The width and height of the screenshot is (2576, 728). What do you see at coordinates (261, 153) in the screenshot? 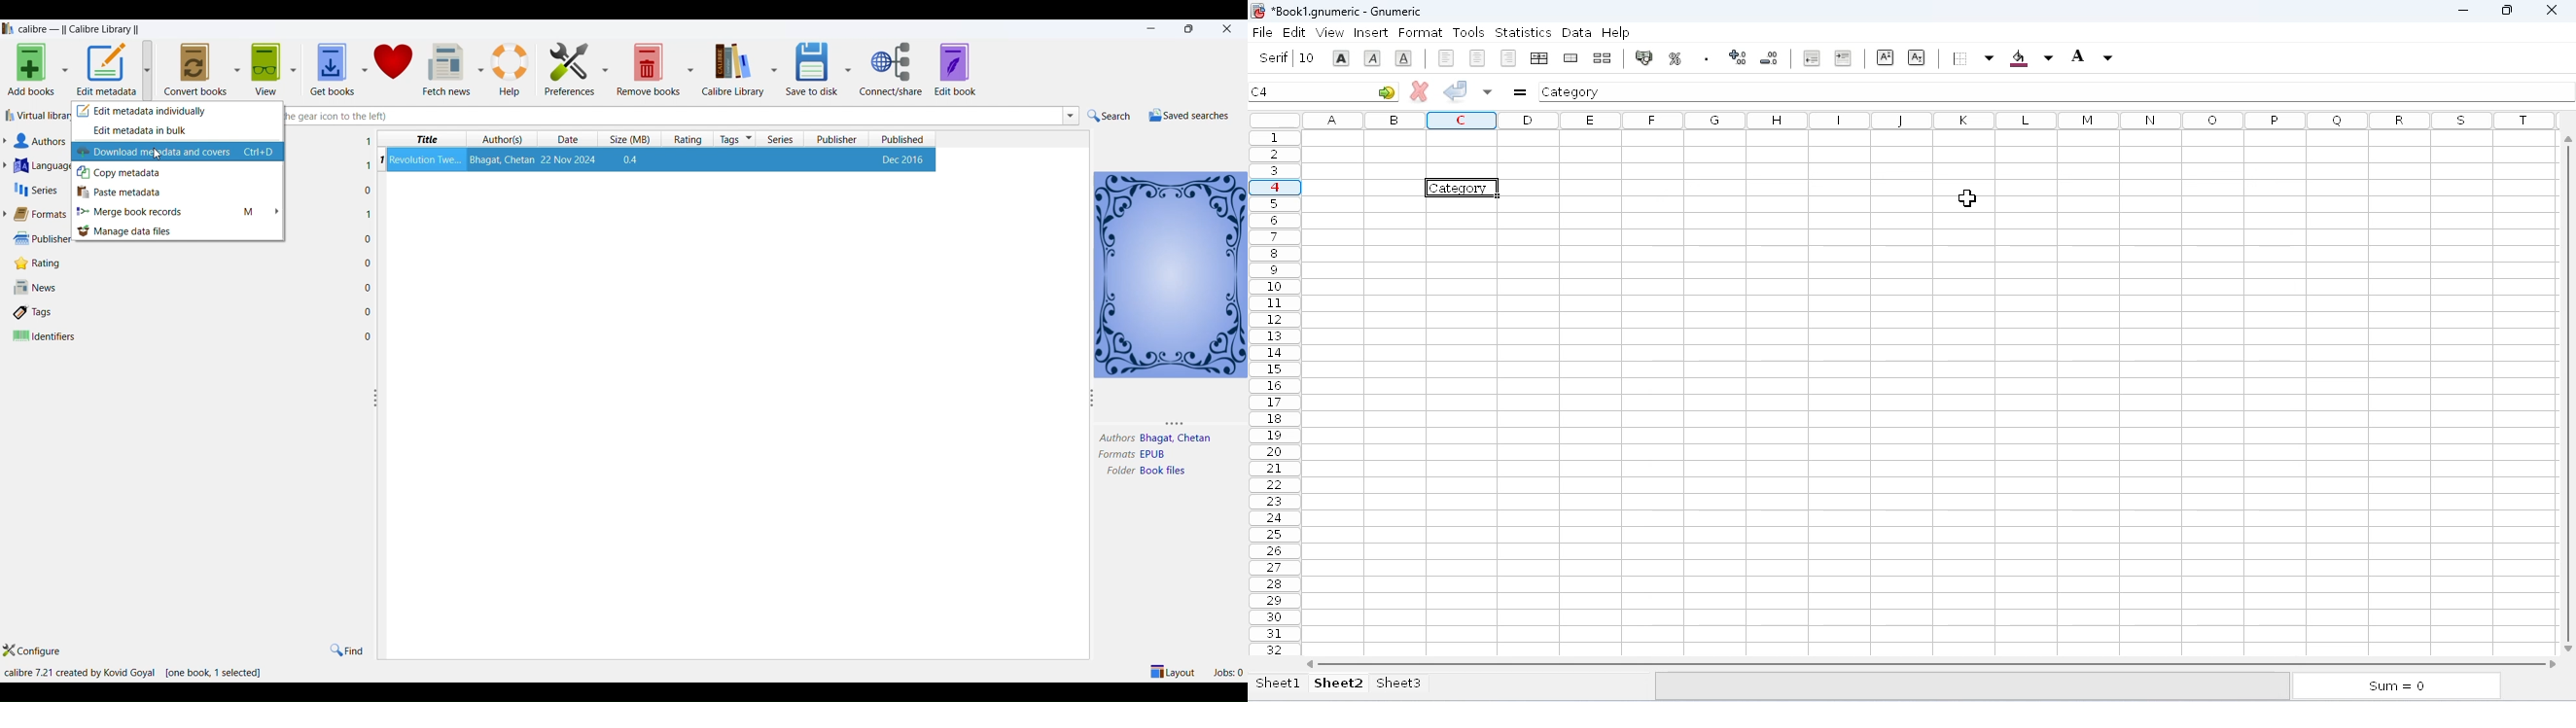
I see `ctrl+D` at bounding box center [261, 153].